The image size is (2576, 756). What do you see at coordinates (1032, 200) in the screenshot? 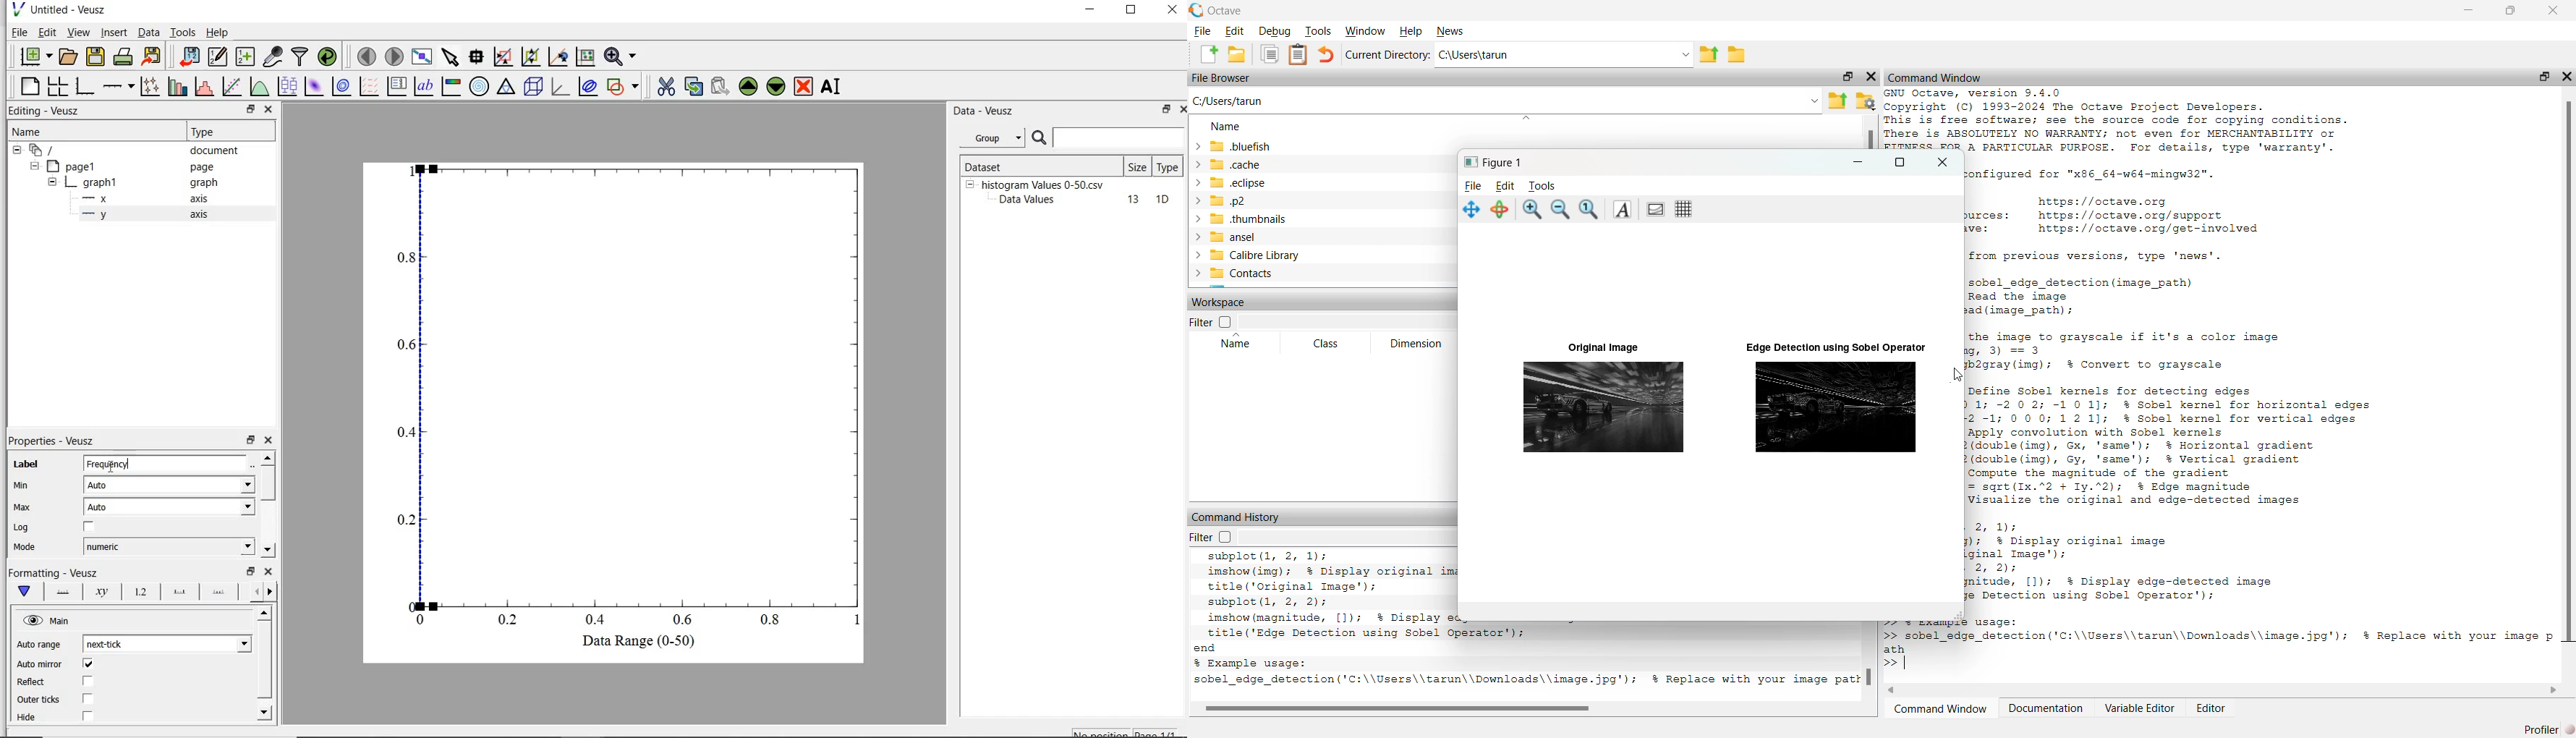
I see `Data Values` at bounding box center [1032, 200].